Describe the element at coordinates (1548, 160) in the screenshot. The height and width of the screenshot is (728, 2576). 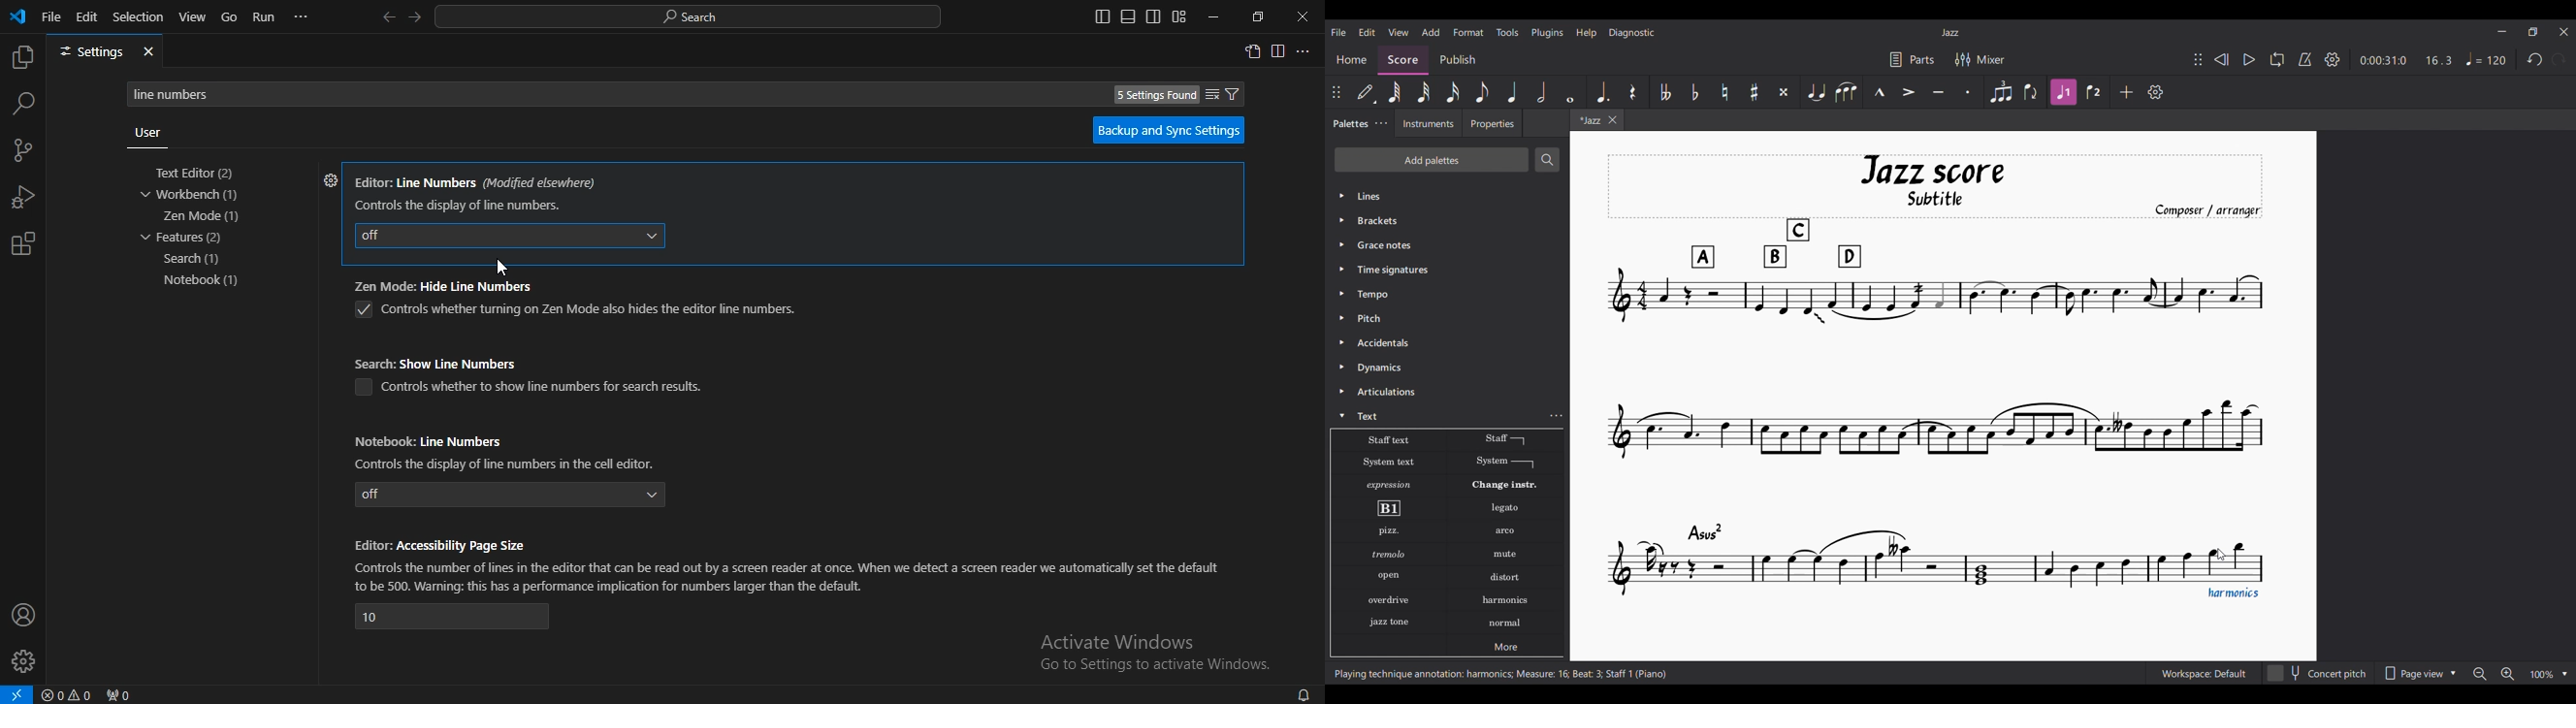
I see `Search` at that location.